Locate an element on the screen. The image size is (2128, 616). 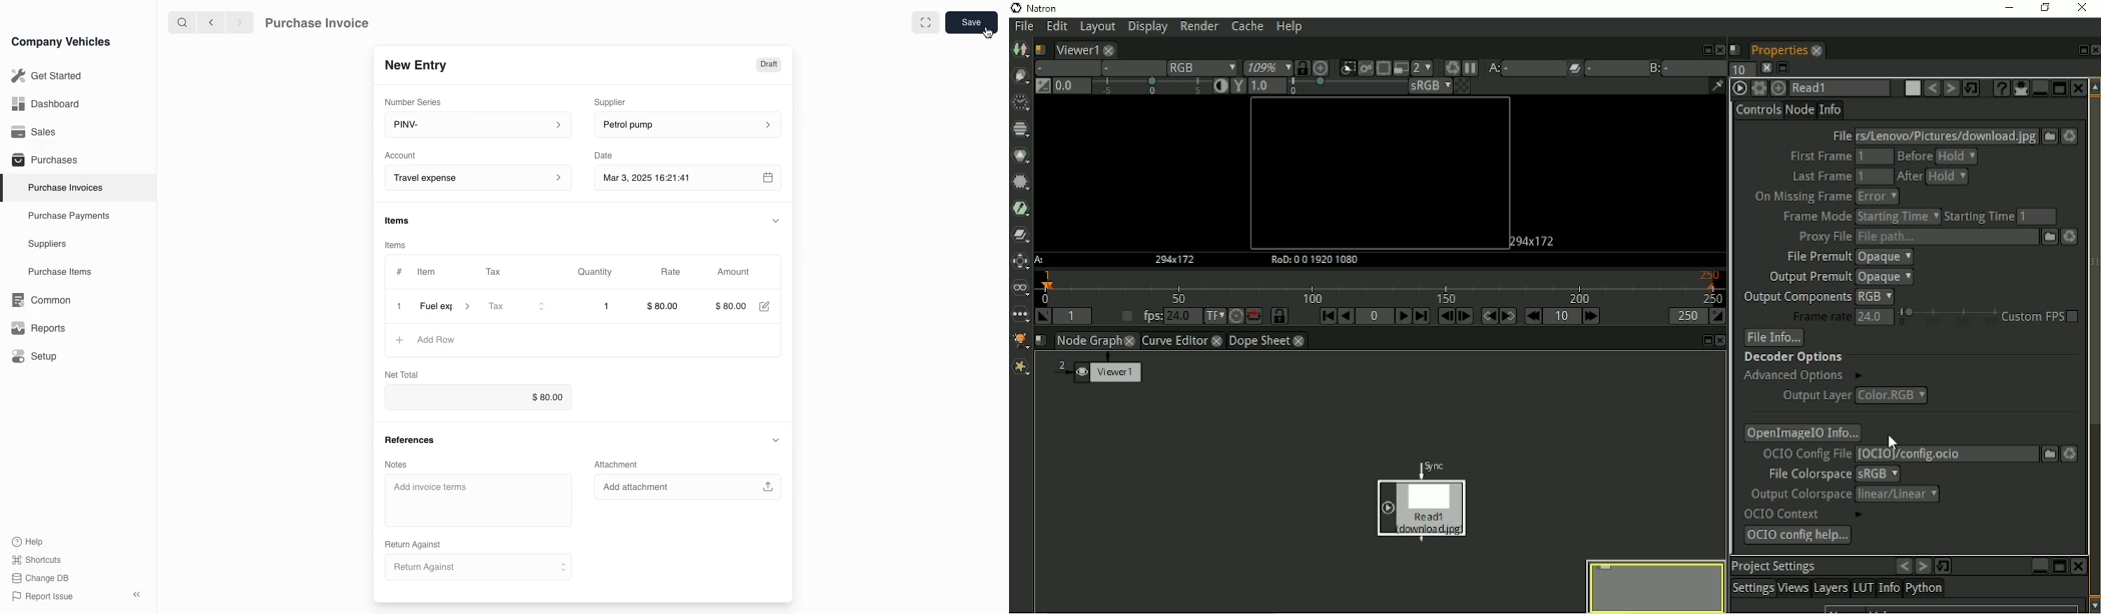
Get Started is located at coordinates (44, 76).